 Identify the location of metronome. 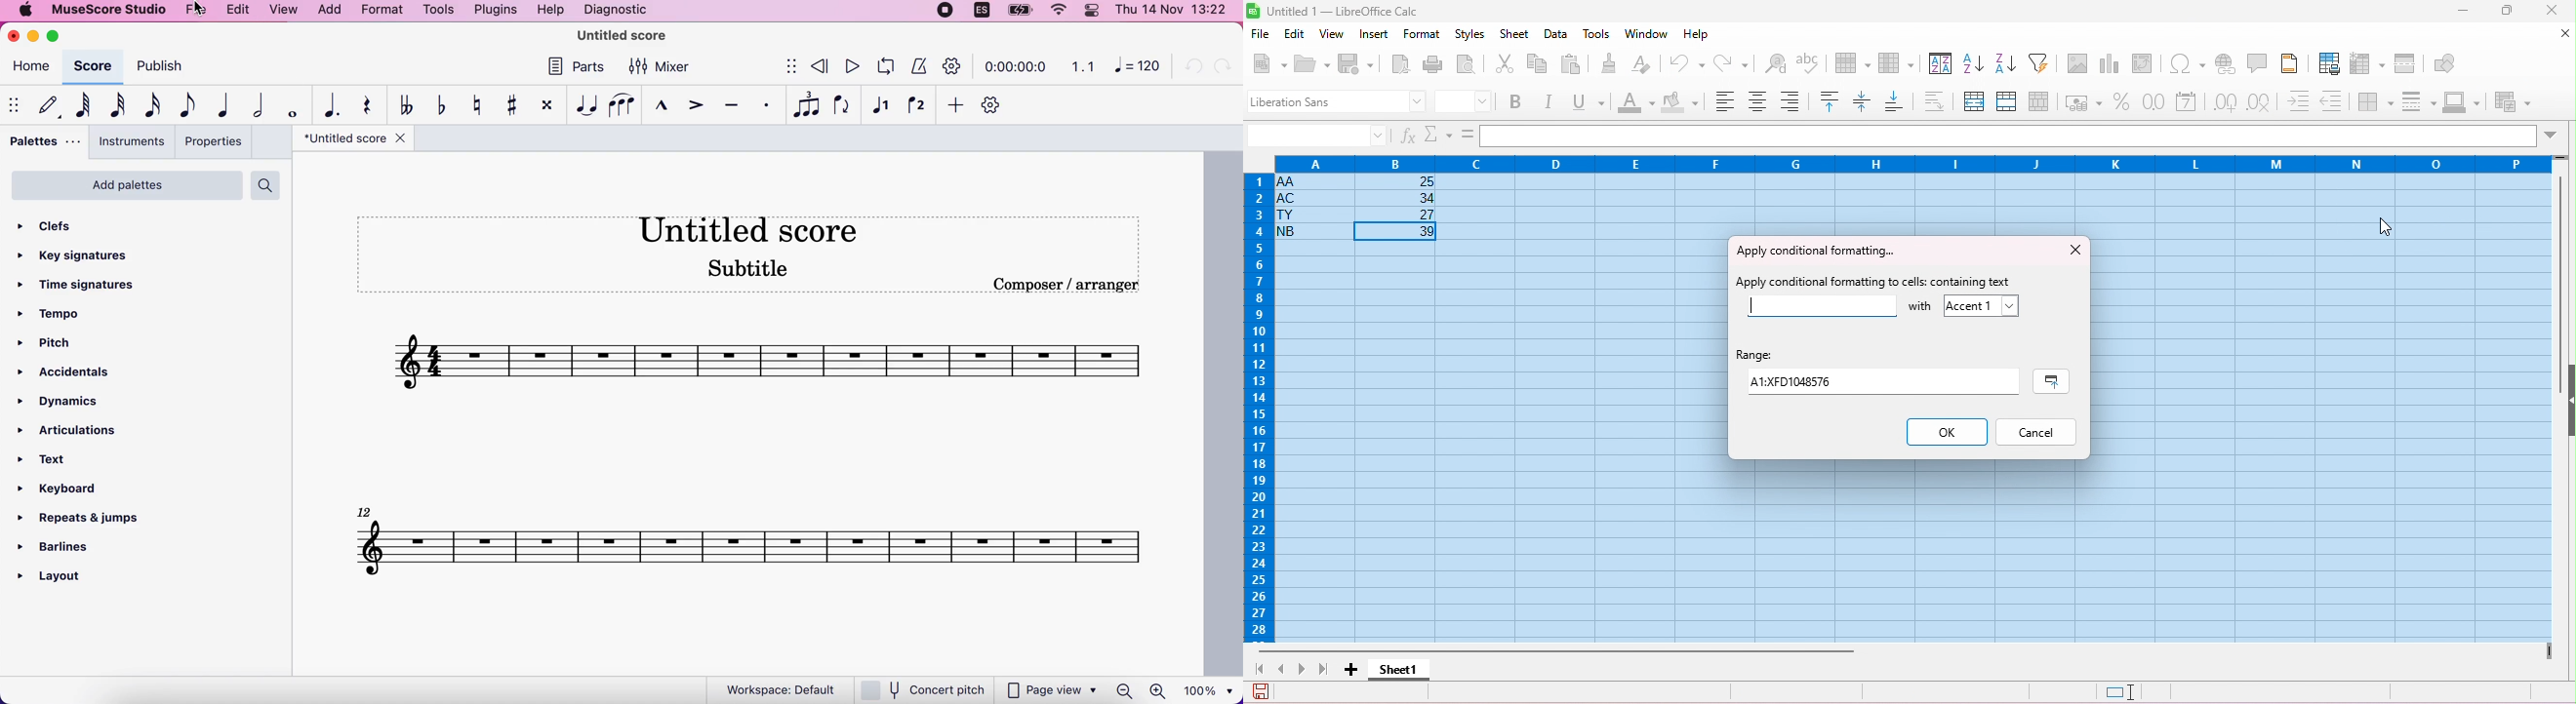
(917, 67).